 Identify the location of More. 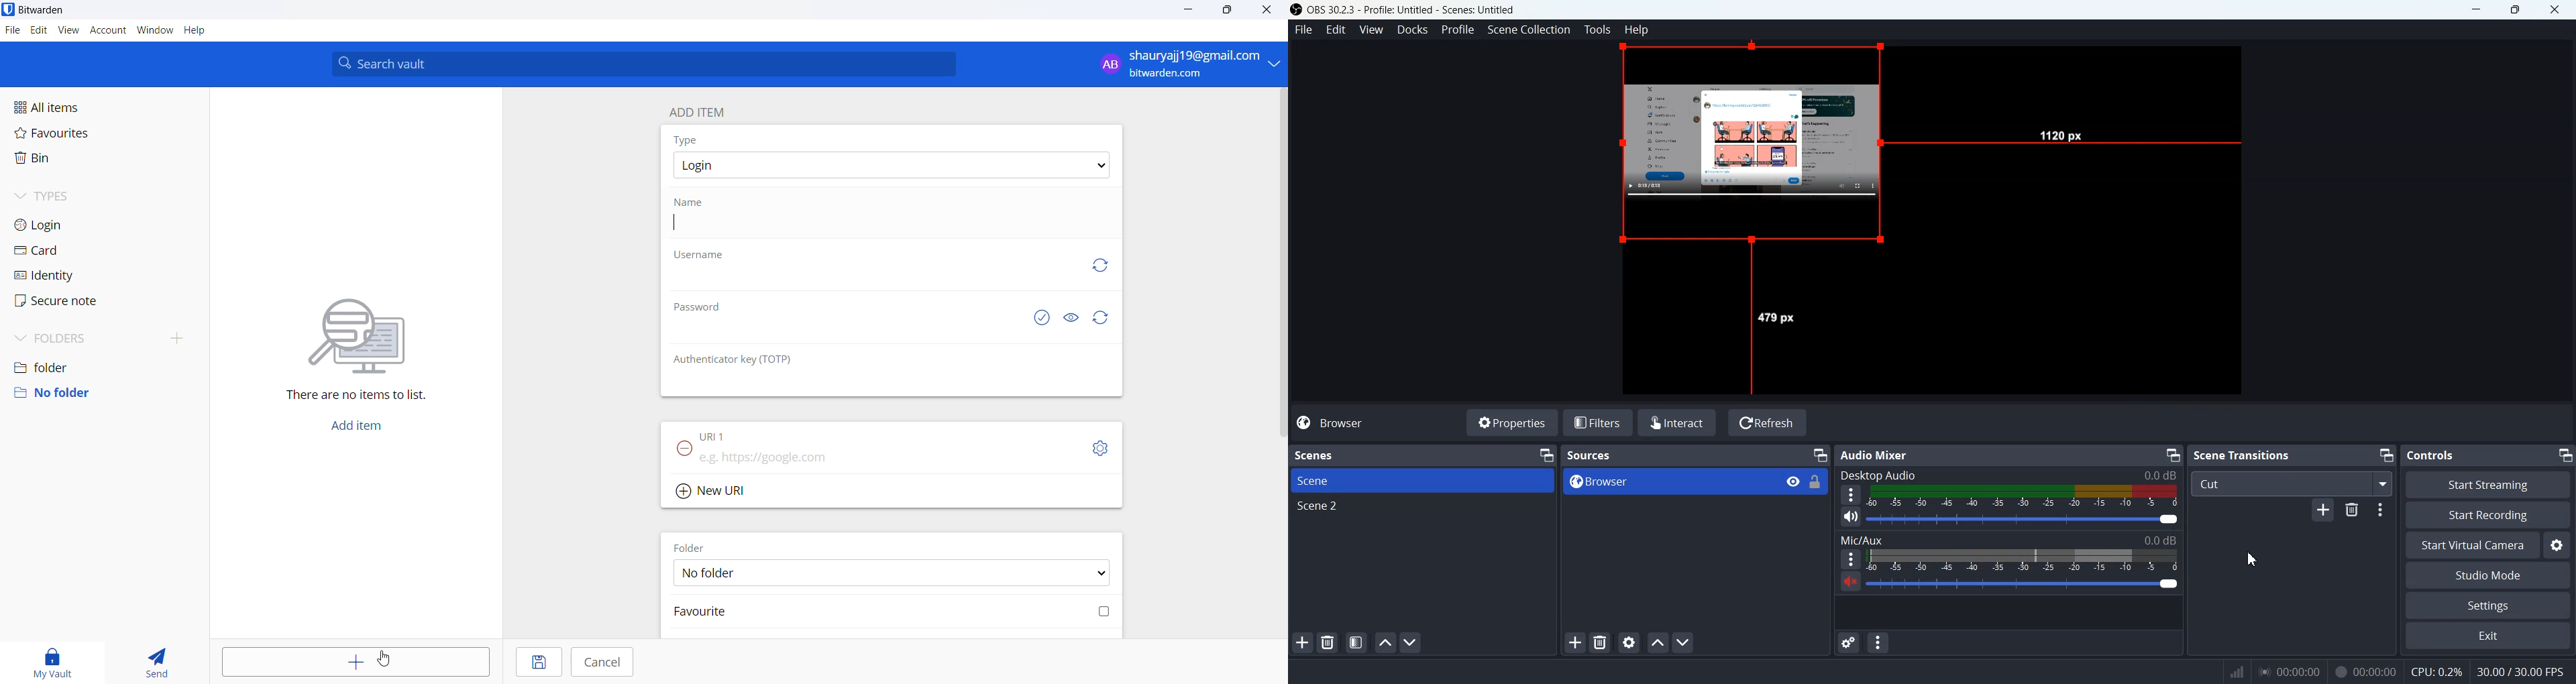
(1850, 558).